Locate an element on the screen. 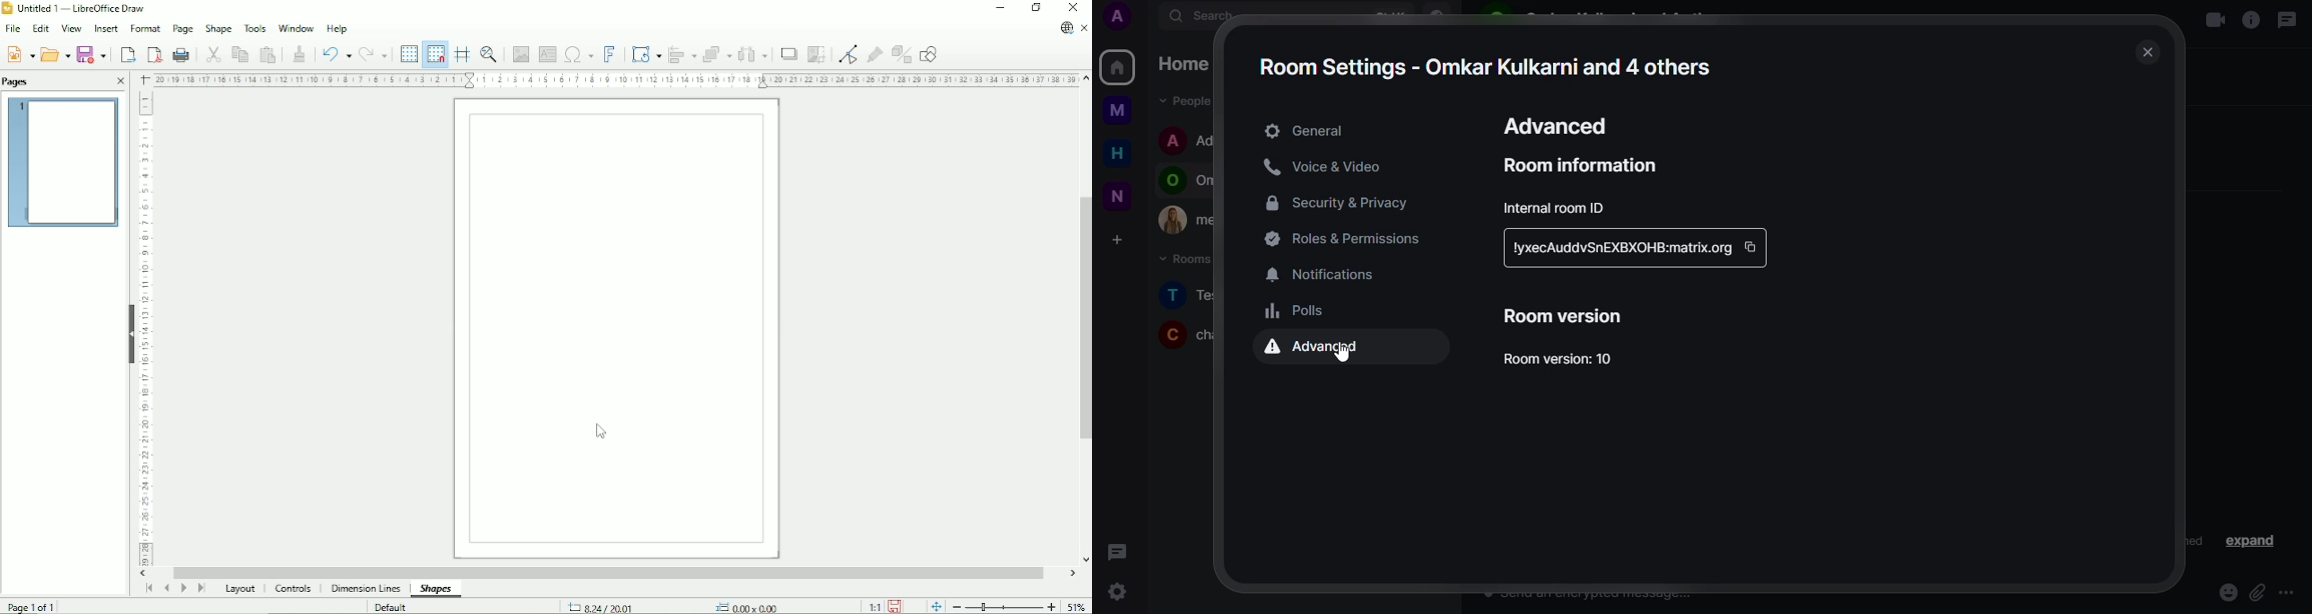  Distribute is located at coordinates (753, 54).